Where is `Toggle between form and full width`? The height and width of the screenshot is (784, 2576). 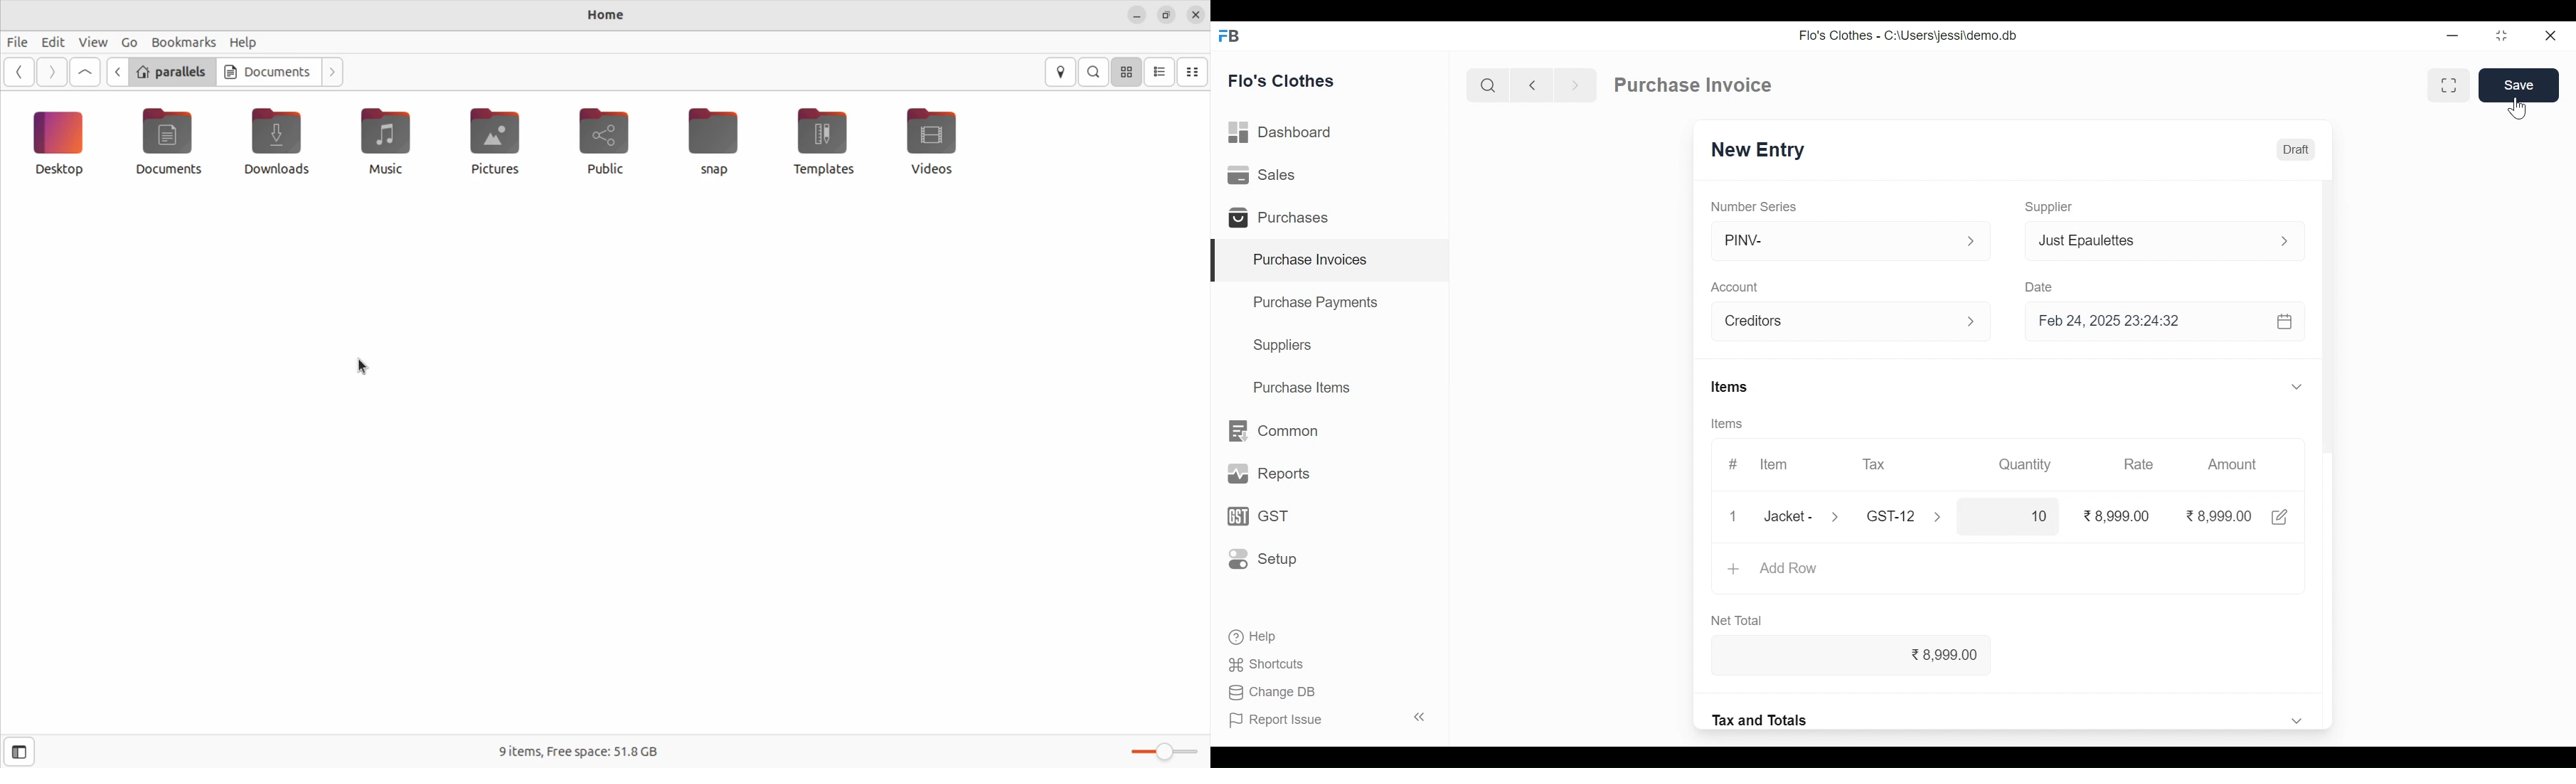 Toggle between form and full width is located at coordinates (2446, 87).